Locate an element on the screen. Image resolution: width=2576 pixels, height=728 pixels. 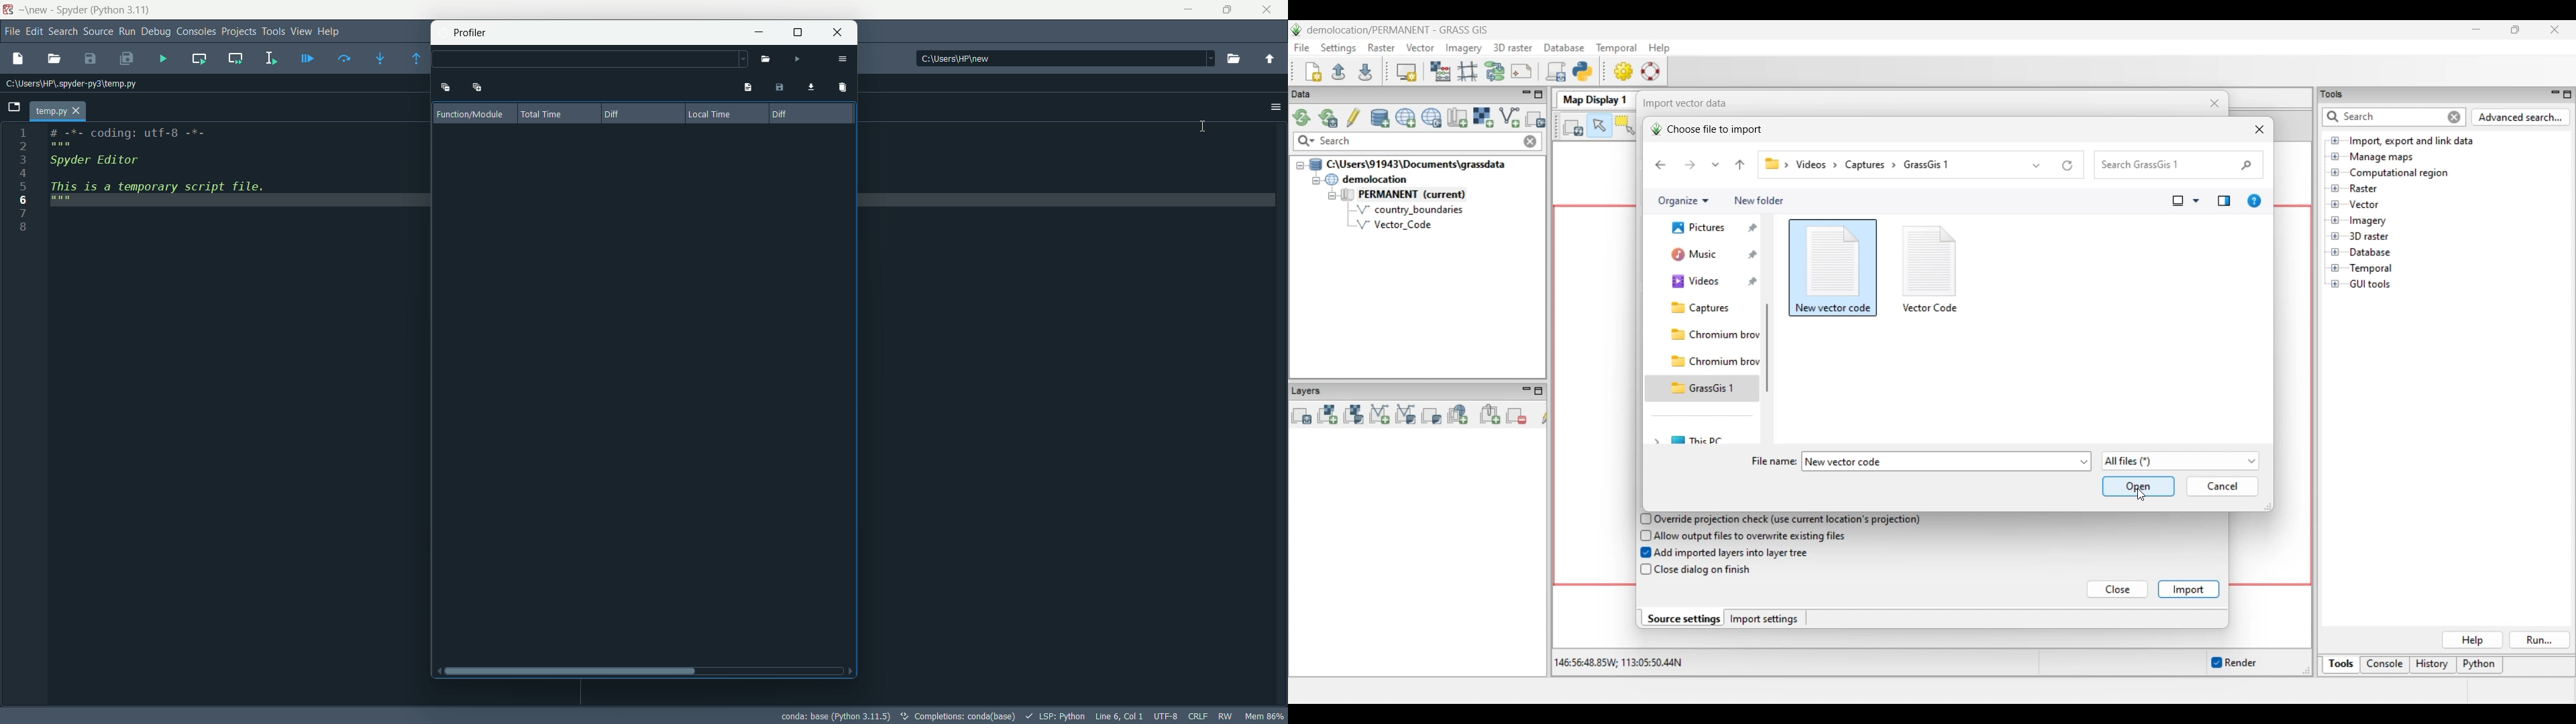
continue execution until next function is located at coordinates (418, 60).